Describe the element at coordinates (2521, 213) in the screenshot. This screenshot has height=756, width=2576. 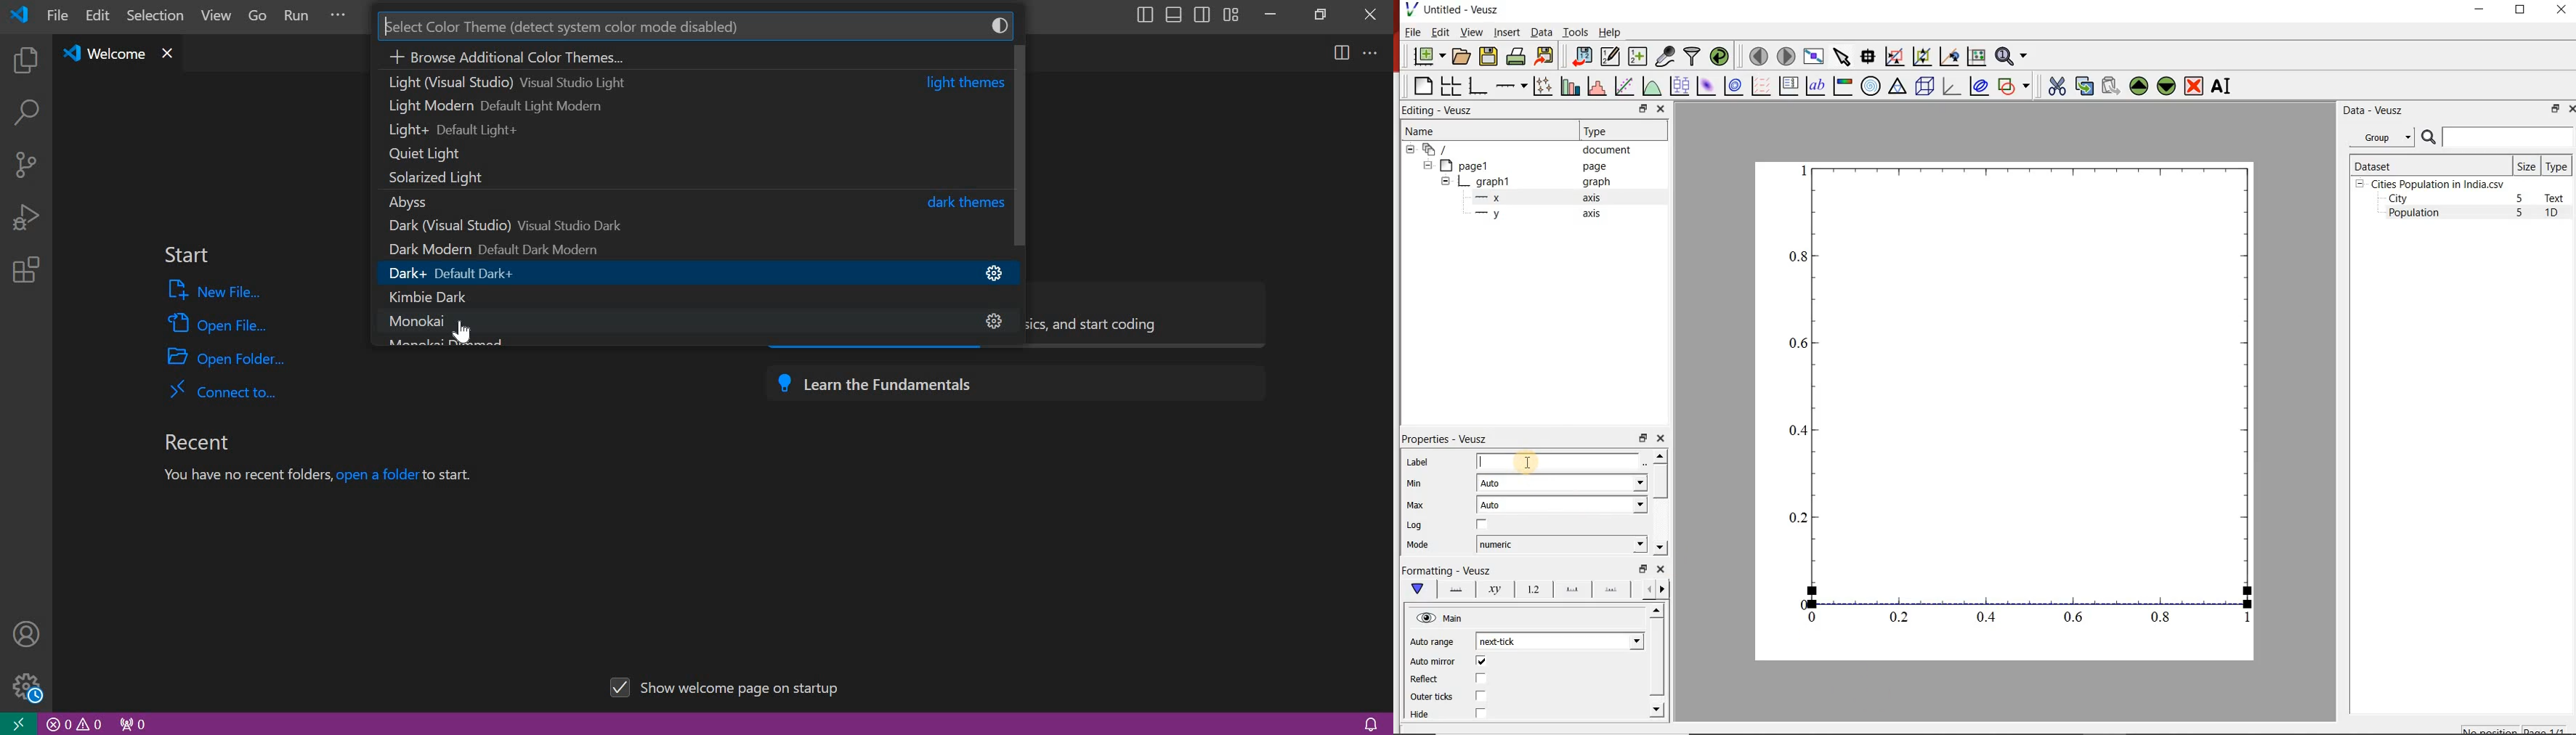
I see `5` at that location.